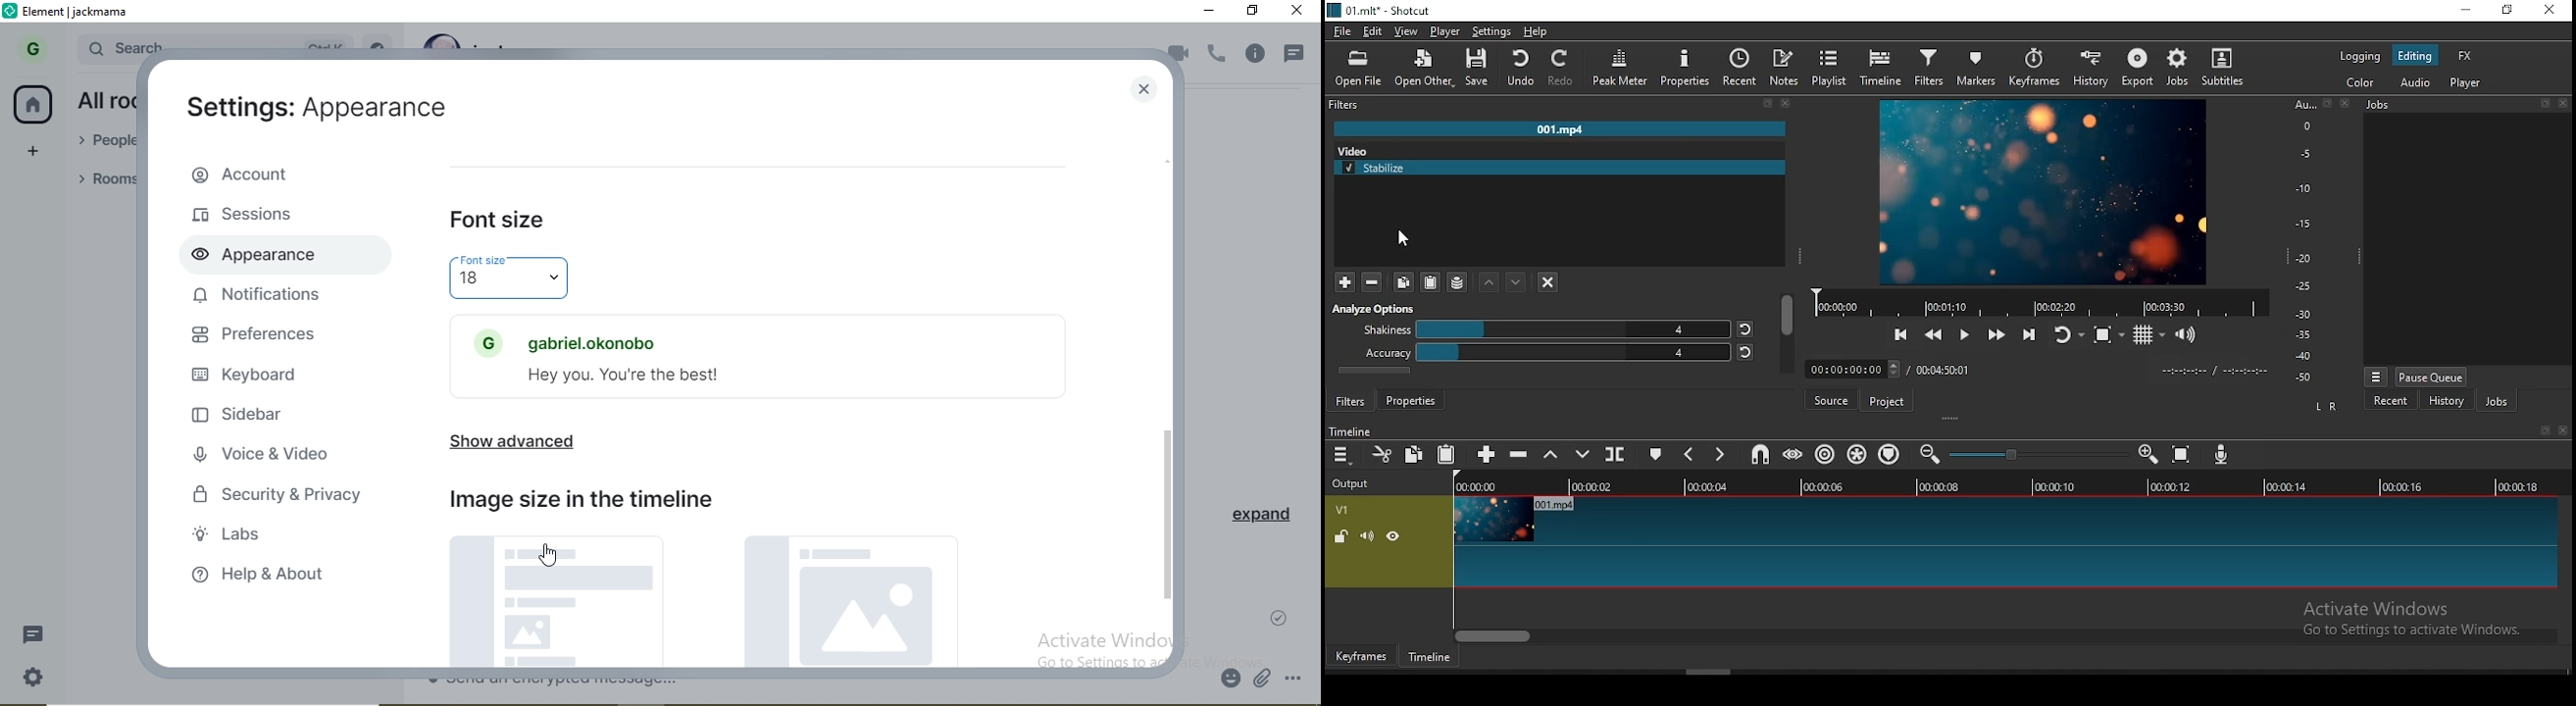  I want to click on Redo, so click(1560, 69).